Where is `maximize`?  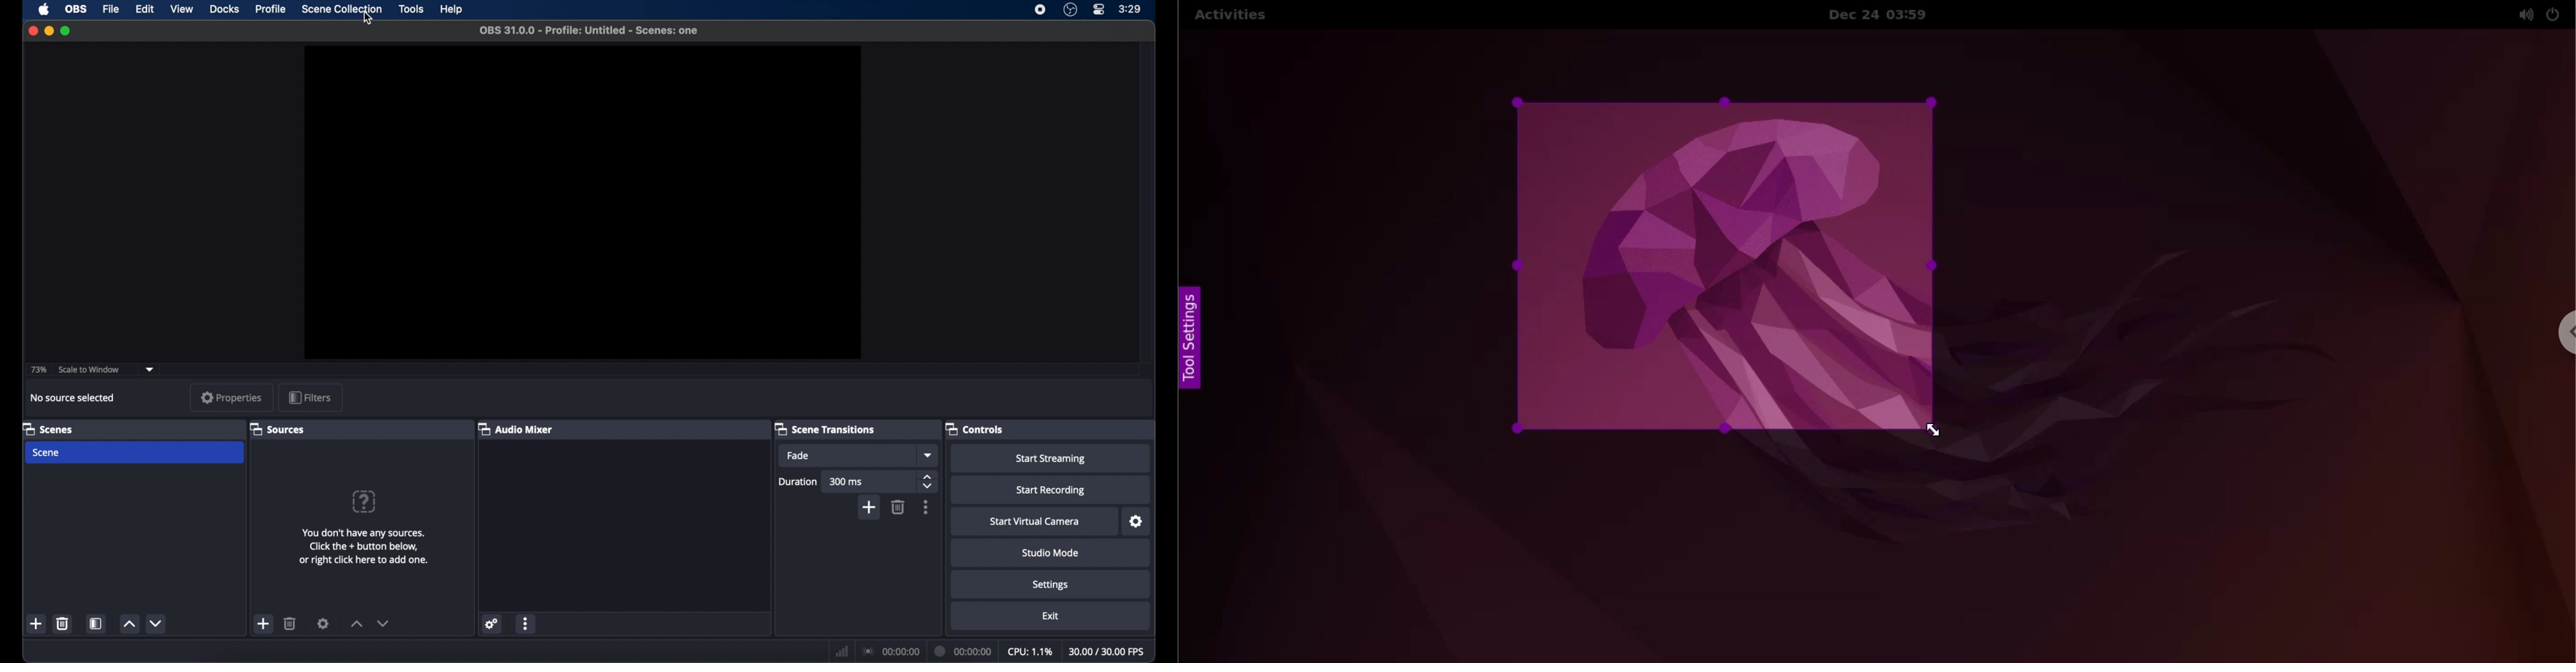
maximize is located at coordinates (66, 31).